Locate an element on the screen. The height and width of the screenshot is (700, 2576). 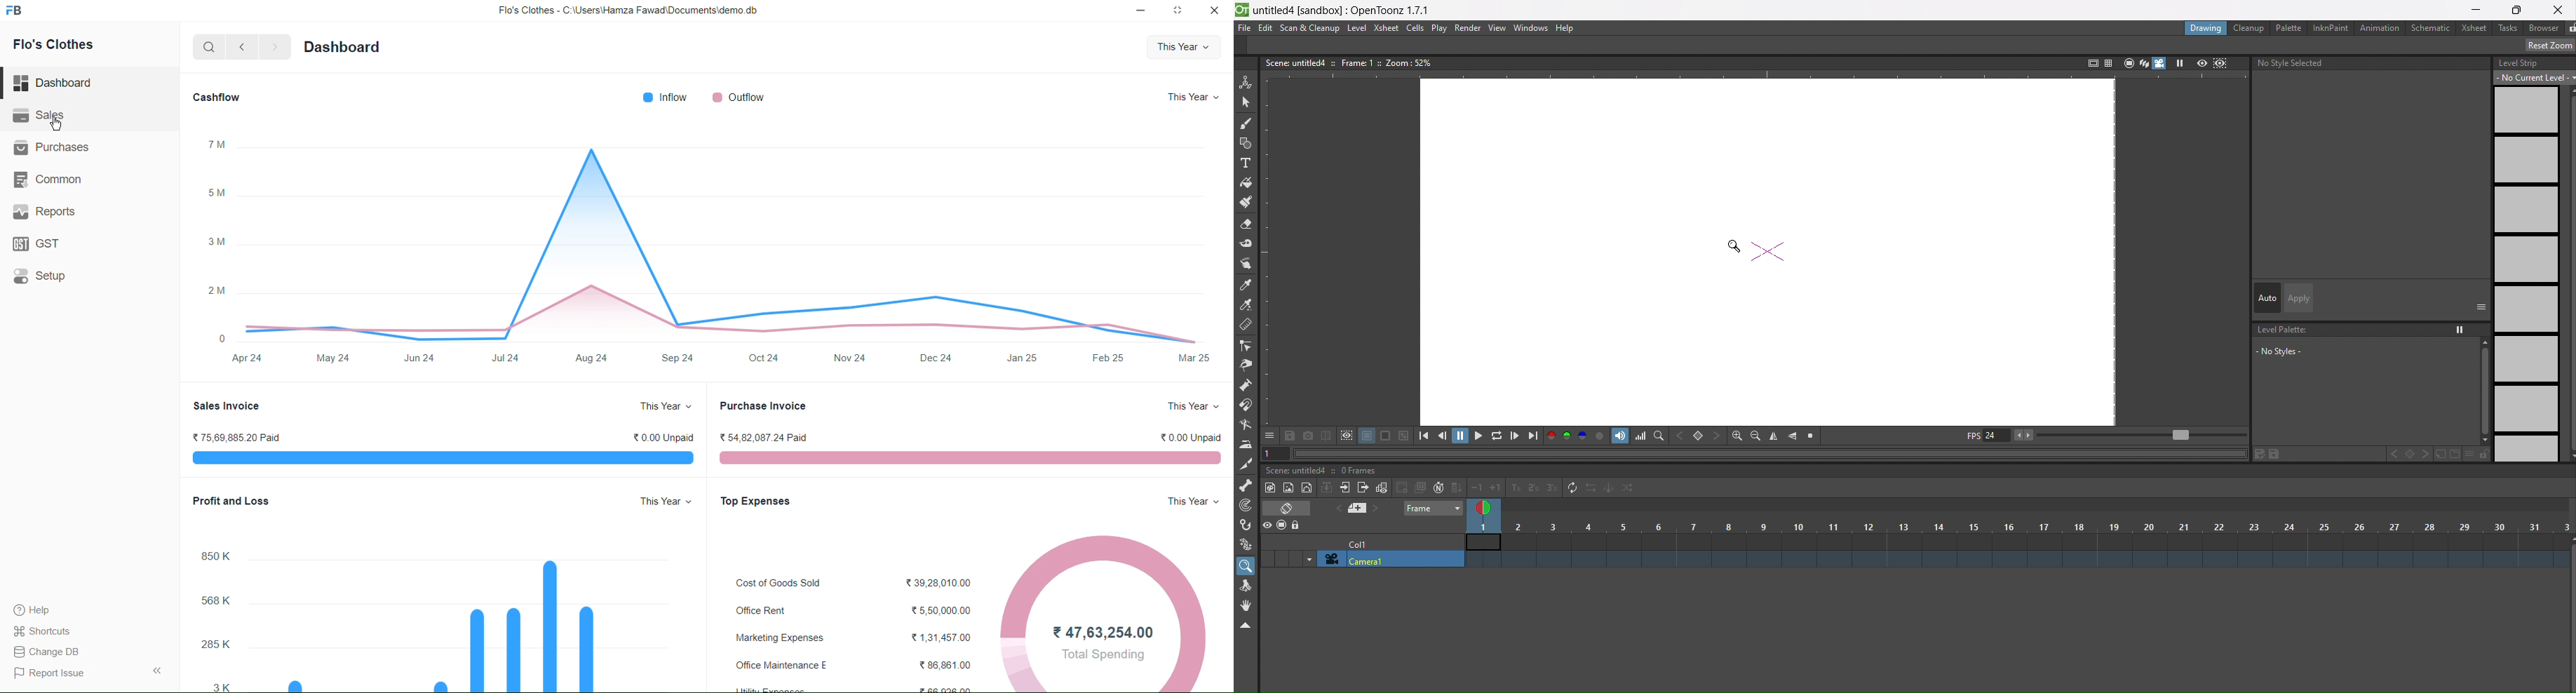
Marketing Expenses is located at coordinates (779, 636).